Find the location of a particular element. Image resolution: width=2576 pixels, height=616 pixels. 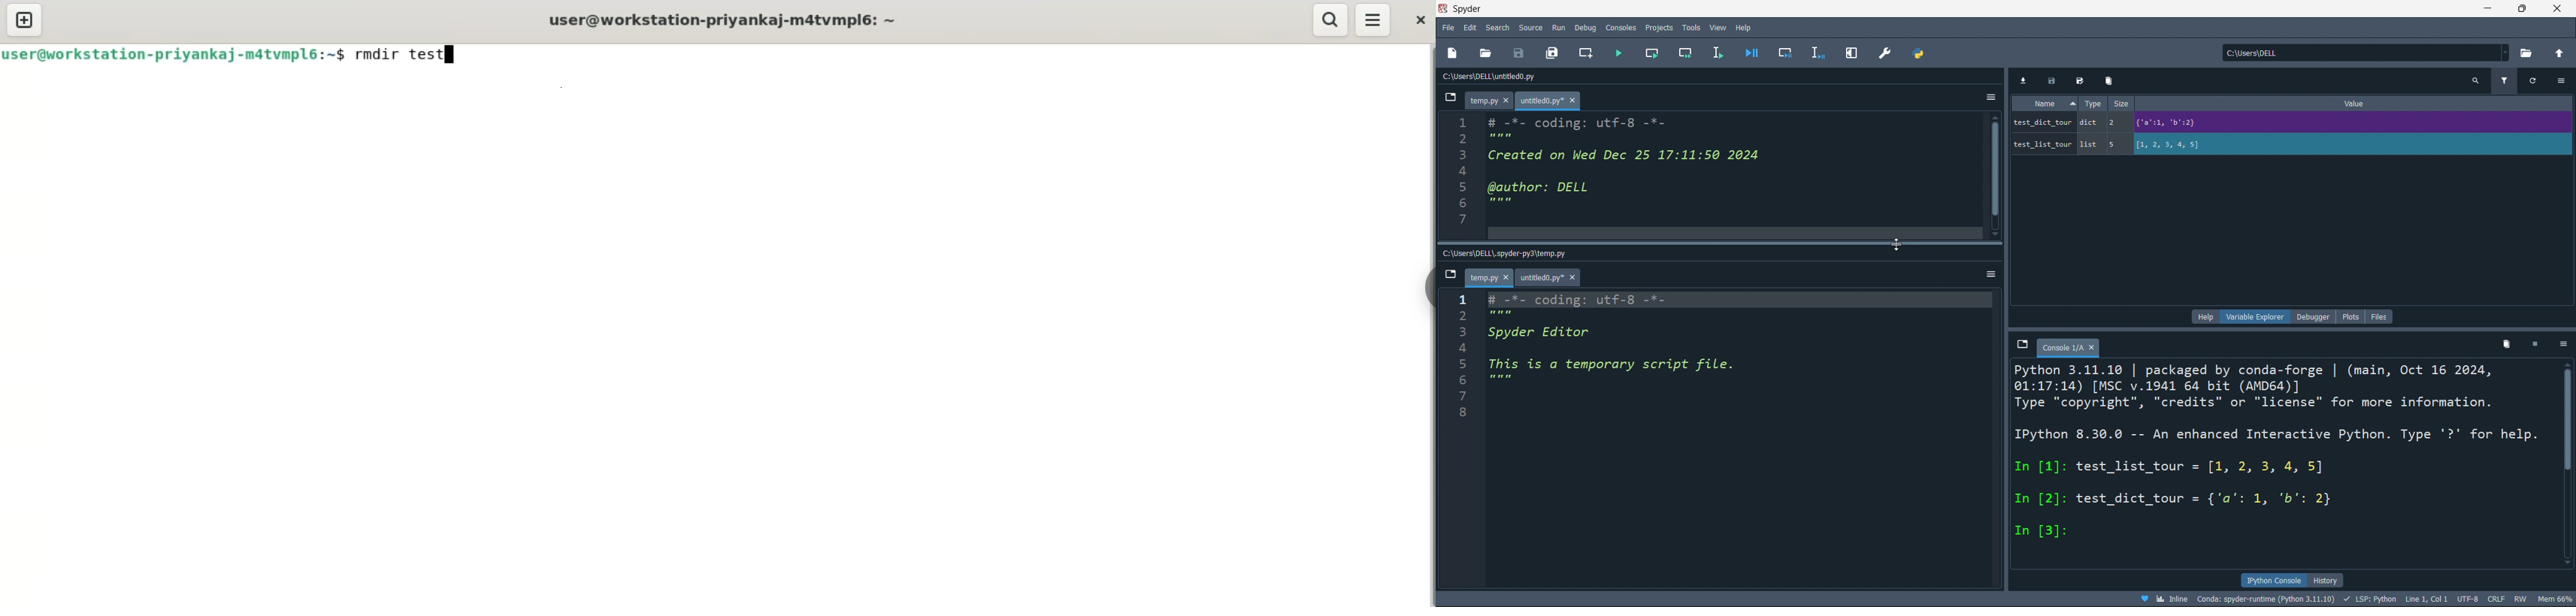

MEM 64% is located at coordinates (2558, 598).